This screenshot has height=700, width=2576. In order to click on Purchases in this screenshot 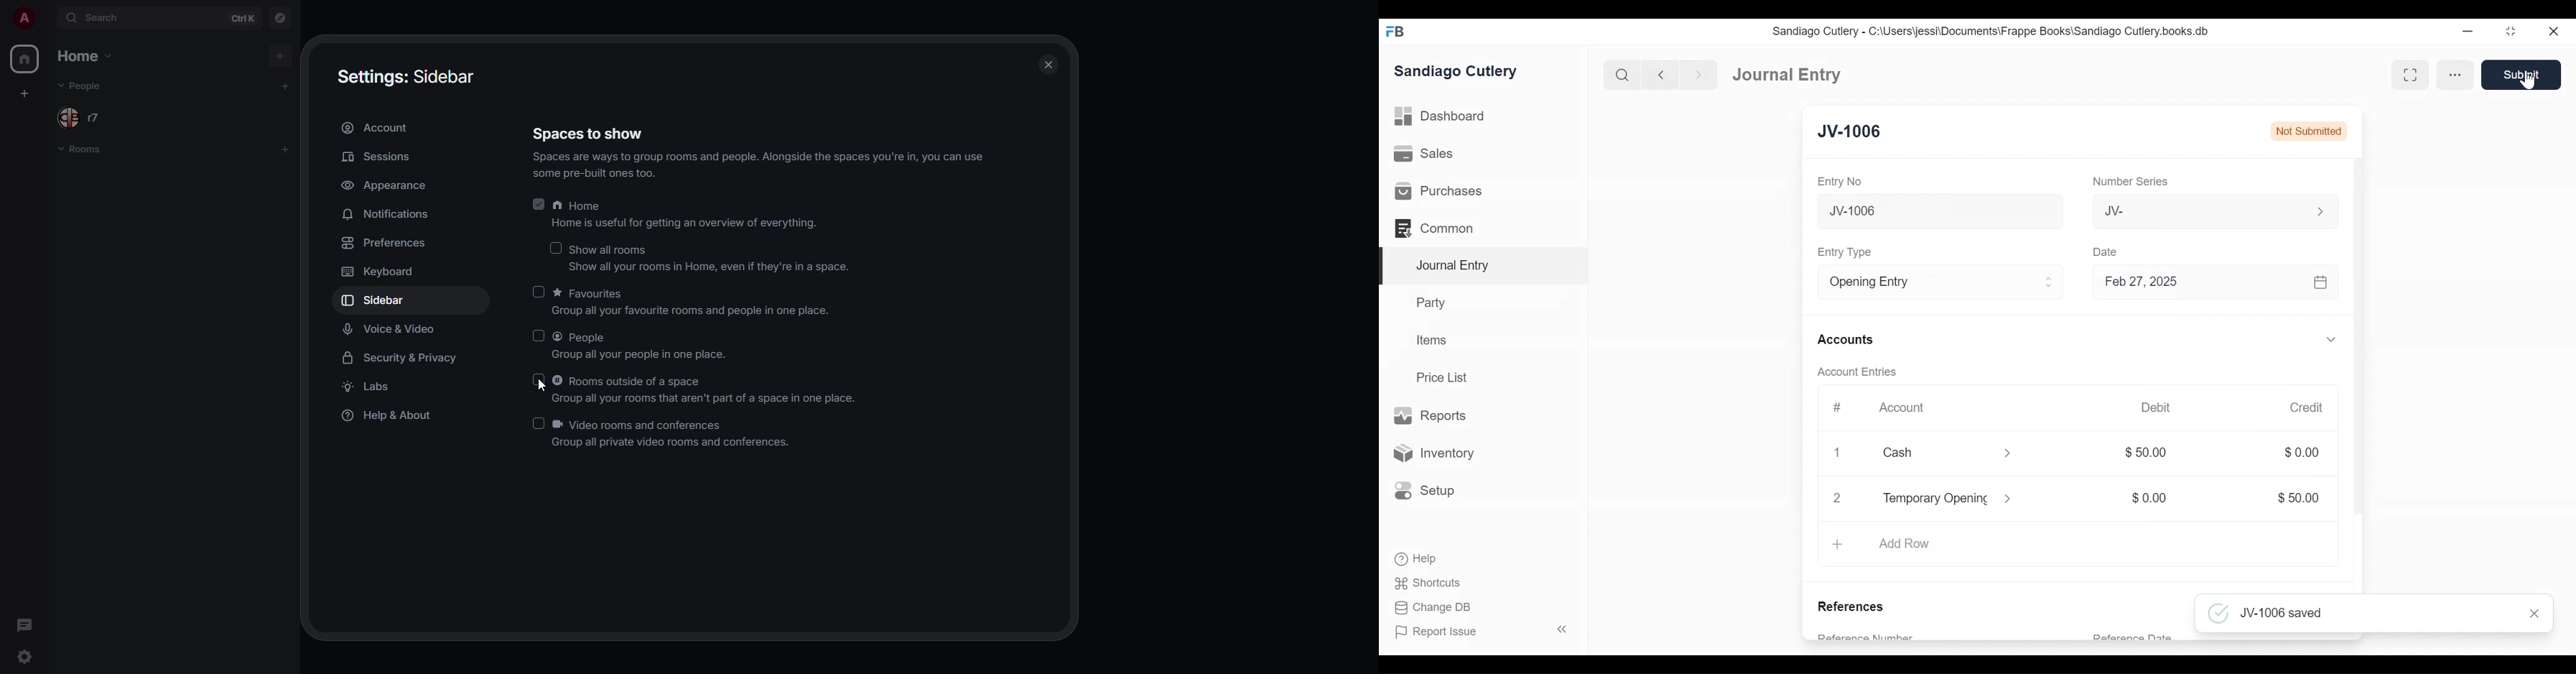, I will do `click(1441, 191)`.